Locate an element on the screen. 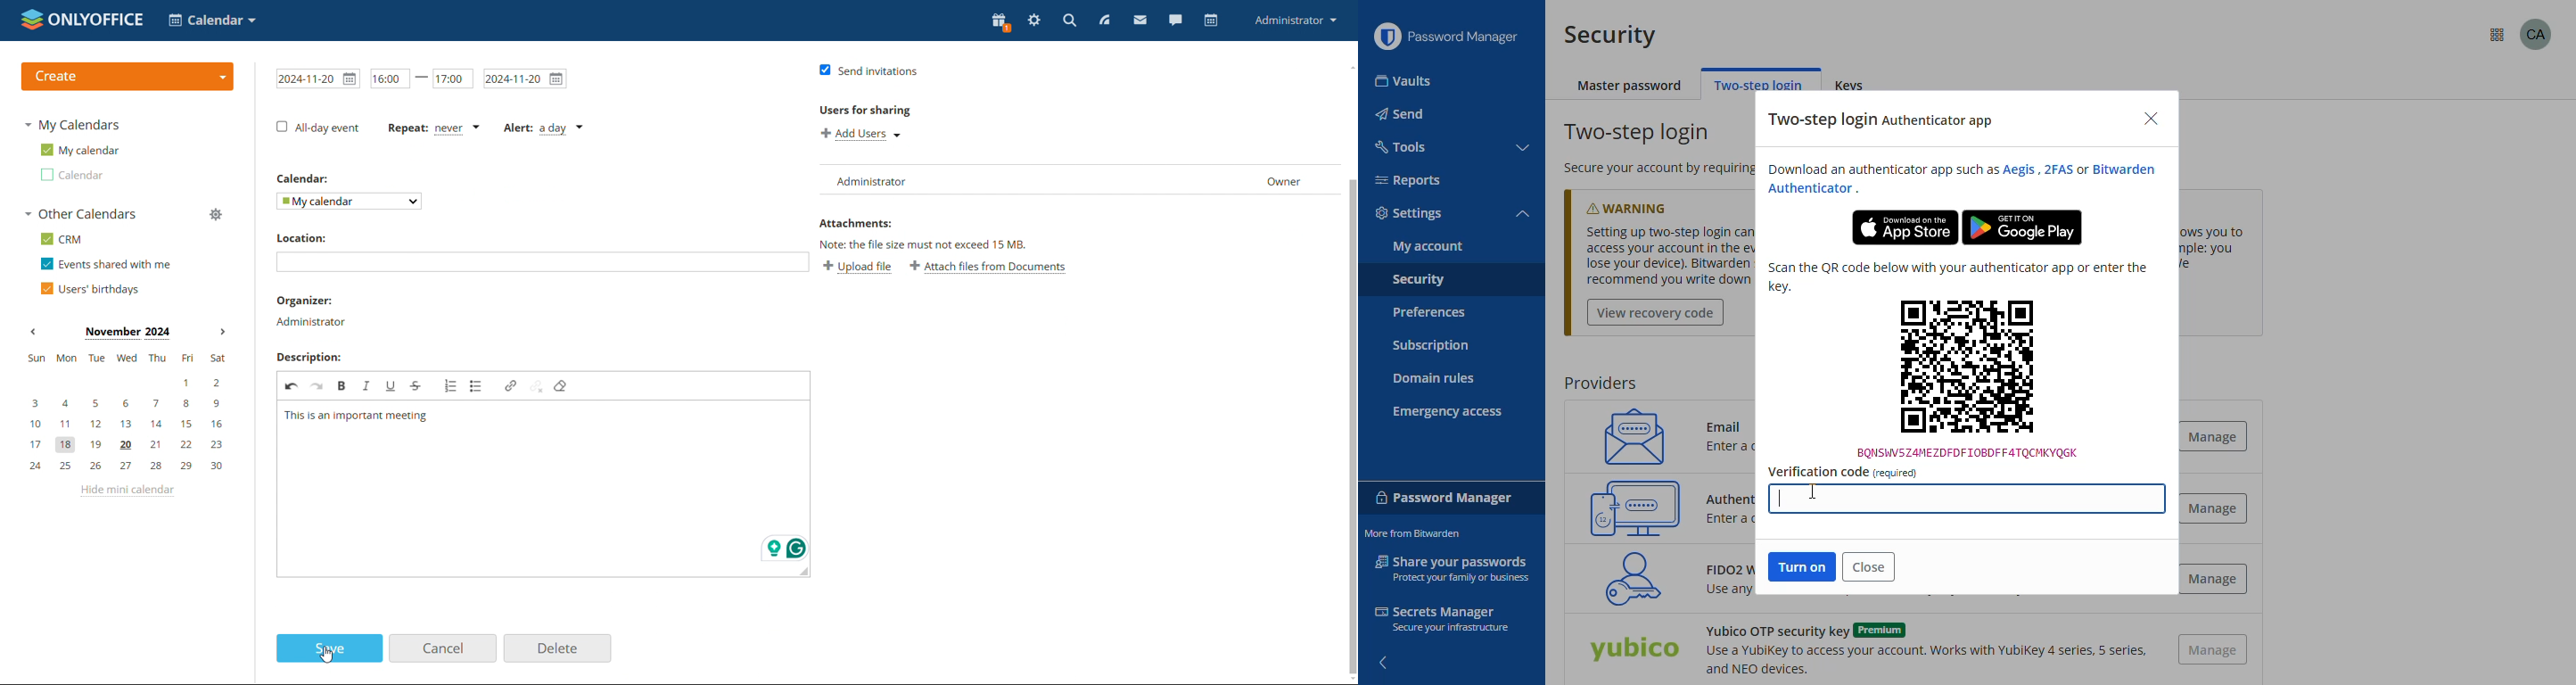  or is located at coordinates (2082, 170).